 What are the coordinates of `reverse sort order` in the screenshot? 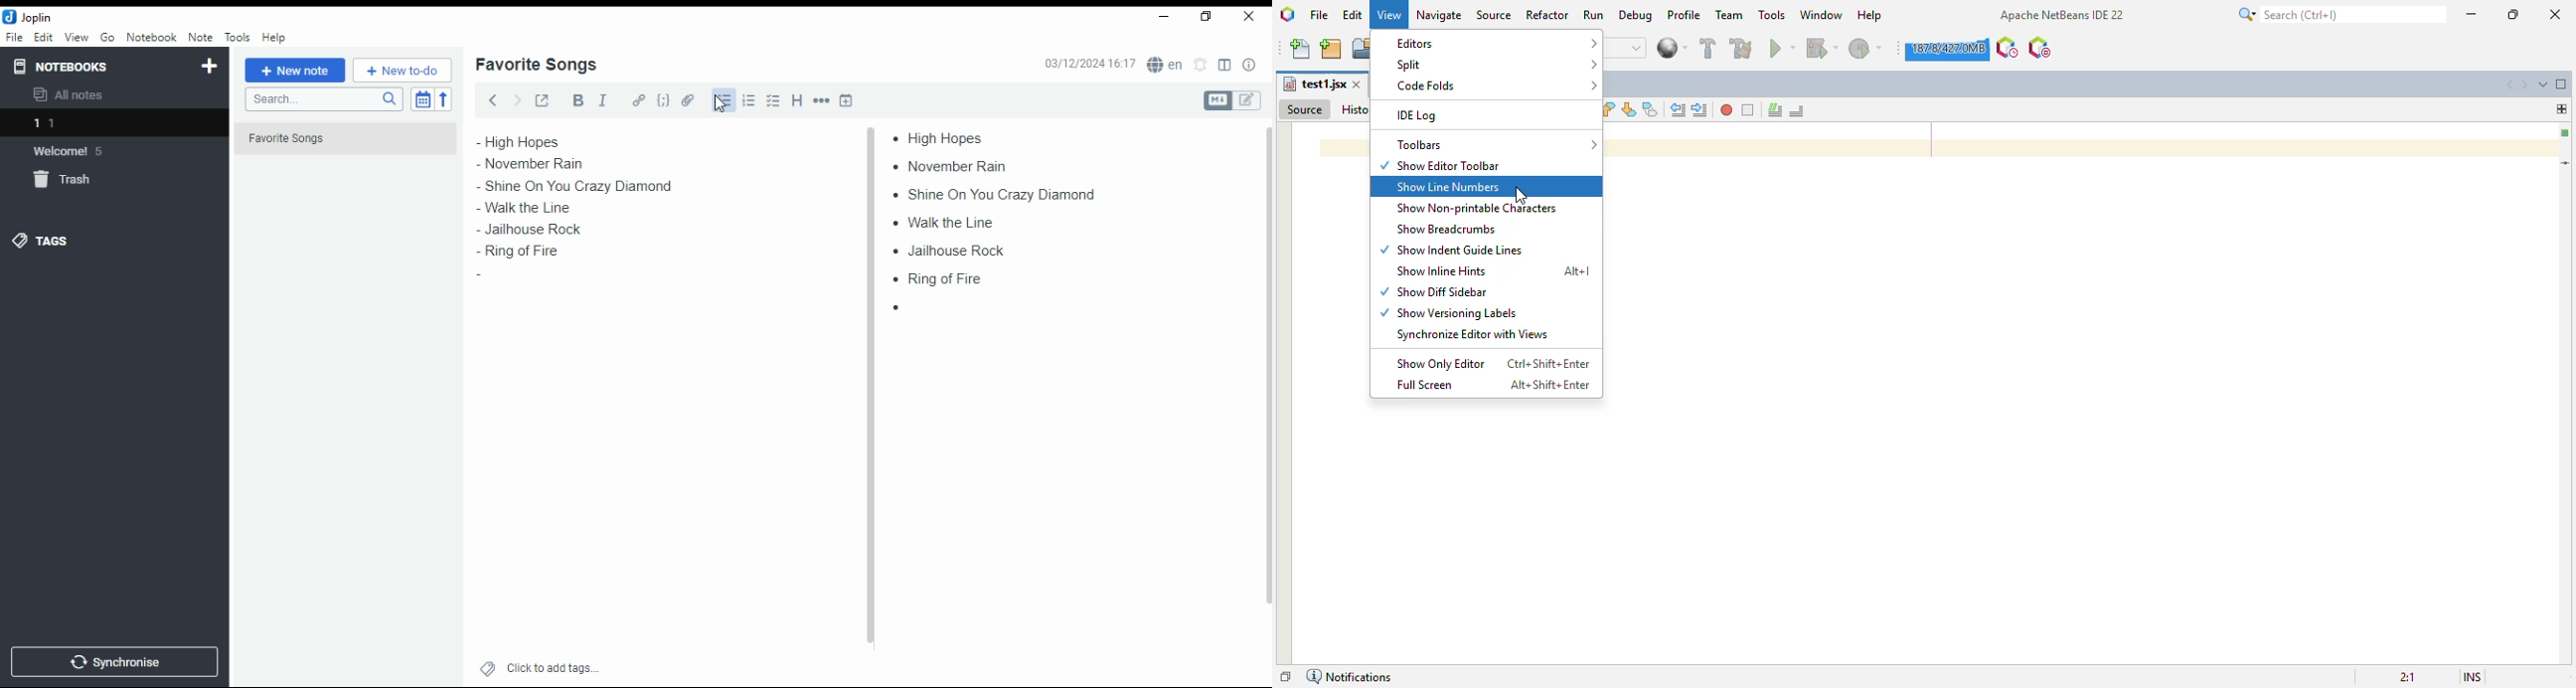 It's located at (443, 99).